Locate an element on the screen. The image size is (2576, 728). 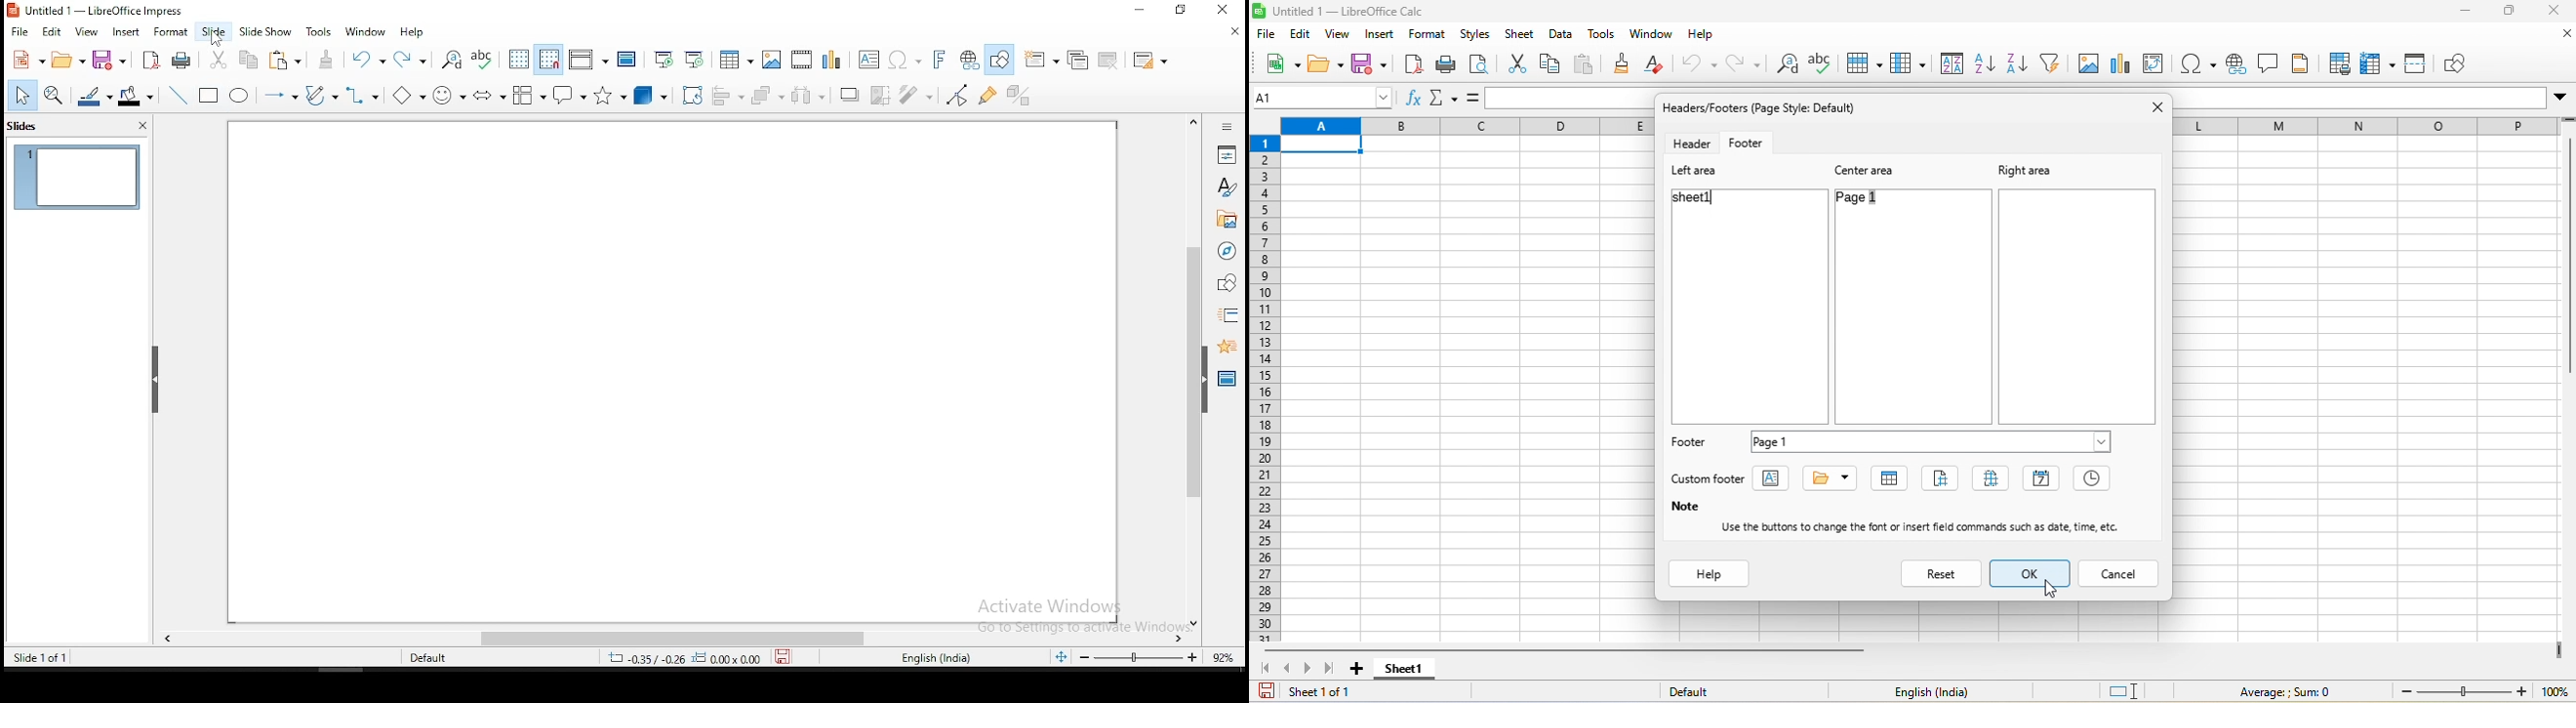
shadow is located at coordinates (848, 94).